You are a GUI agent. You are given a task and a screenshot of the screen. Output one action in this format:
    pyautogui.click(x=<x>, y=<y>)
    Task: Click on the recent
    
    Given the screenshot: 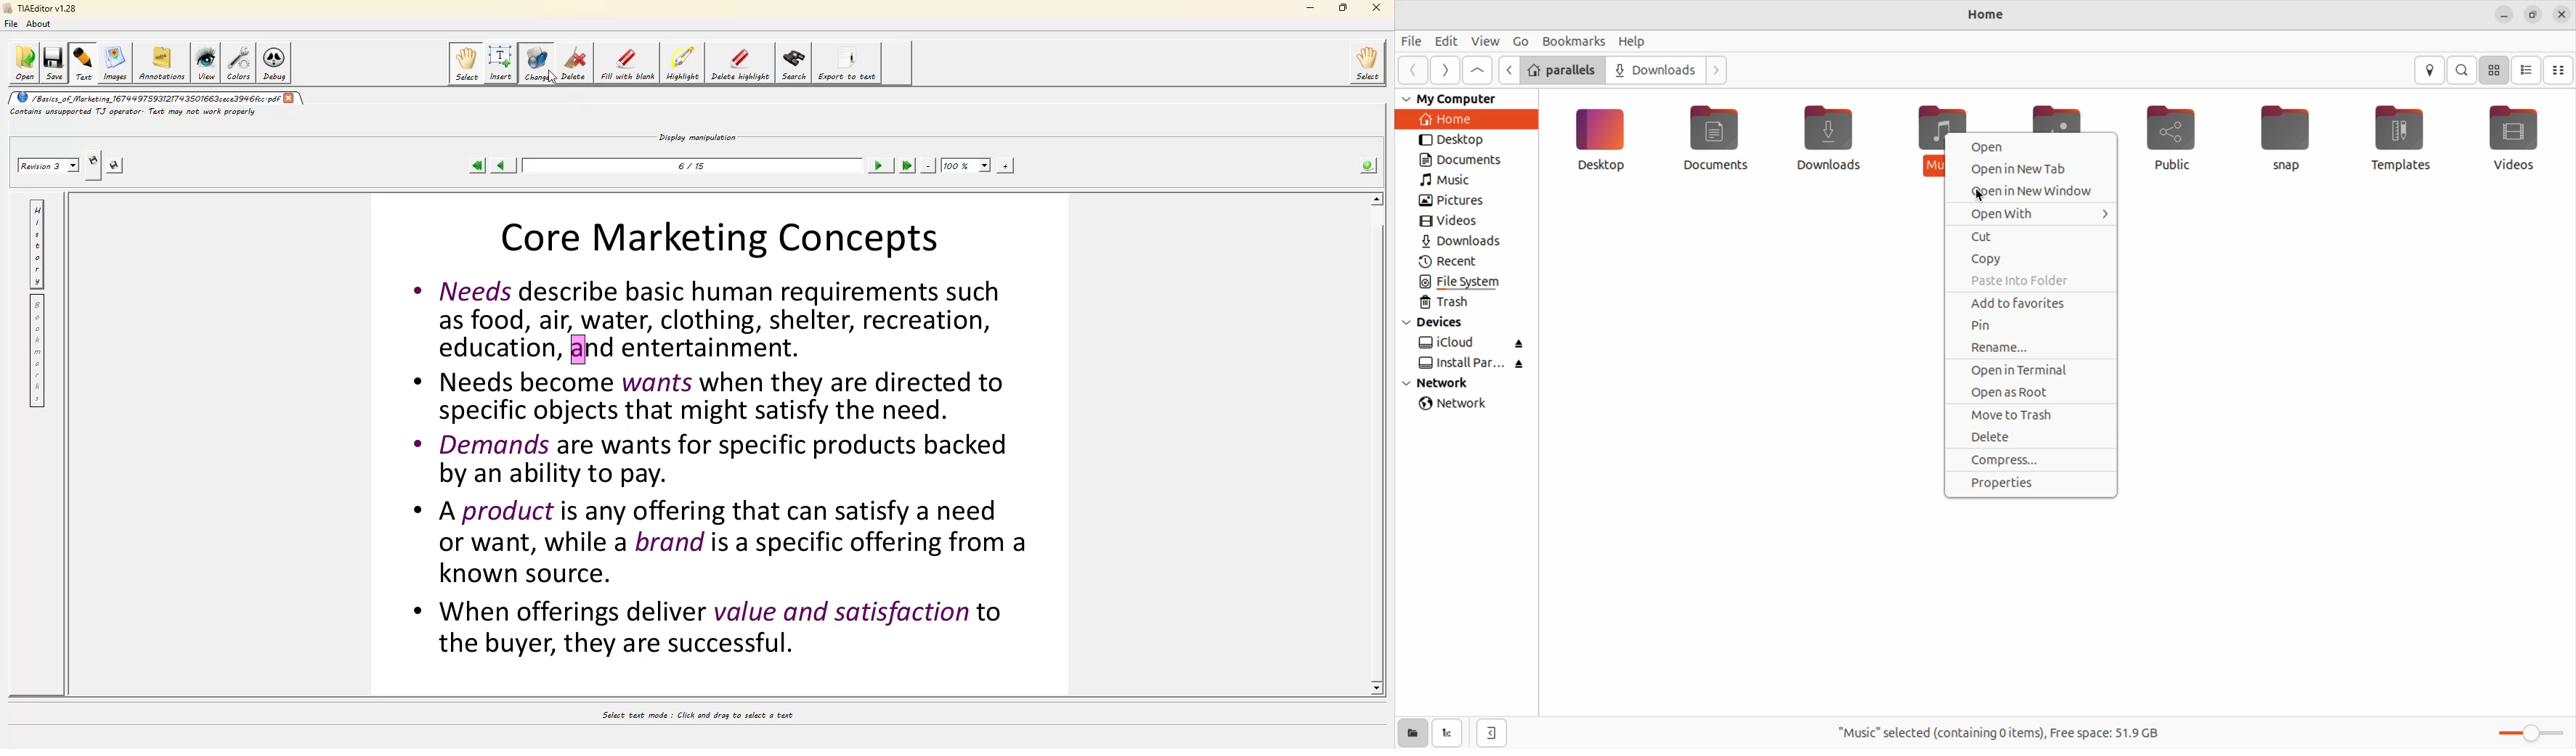 What is the action you would take?
    pyautogui.click(x=1457, y=262)
    